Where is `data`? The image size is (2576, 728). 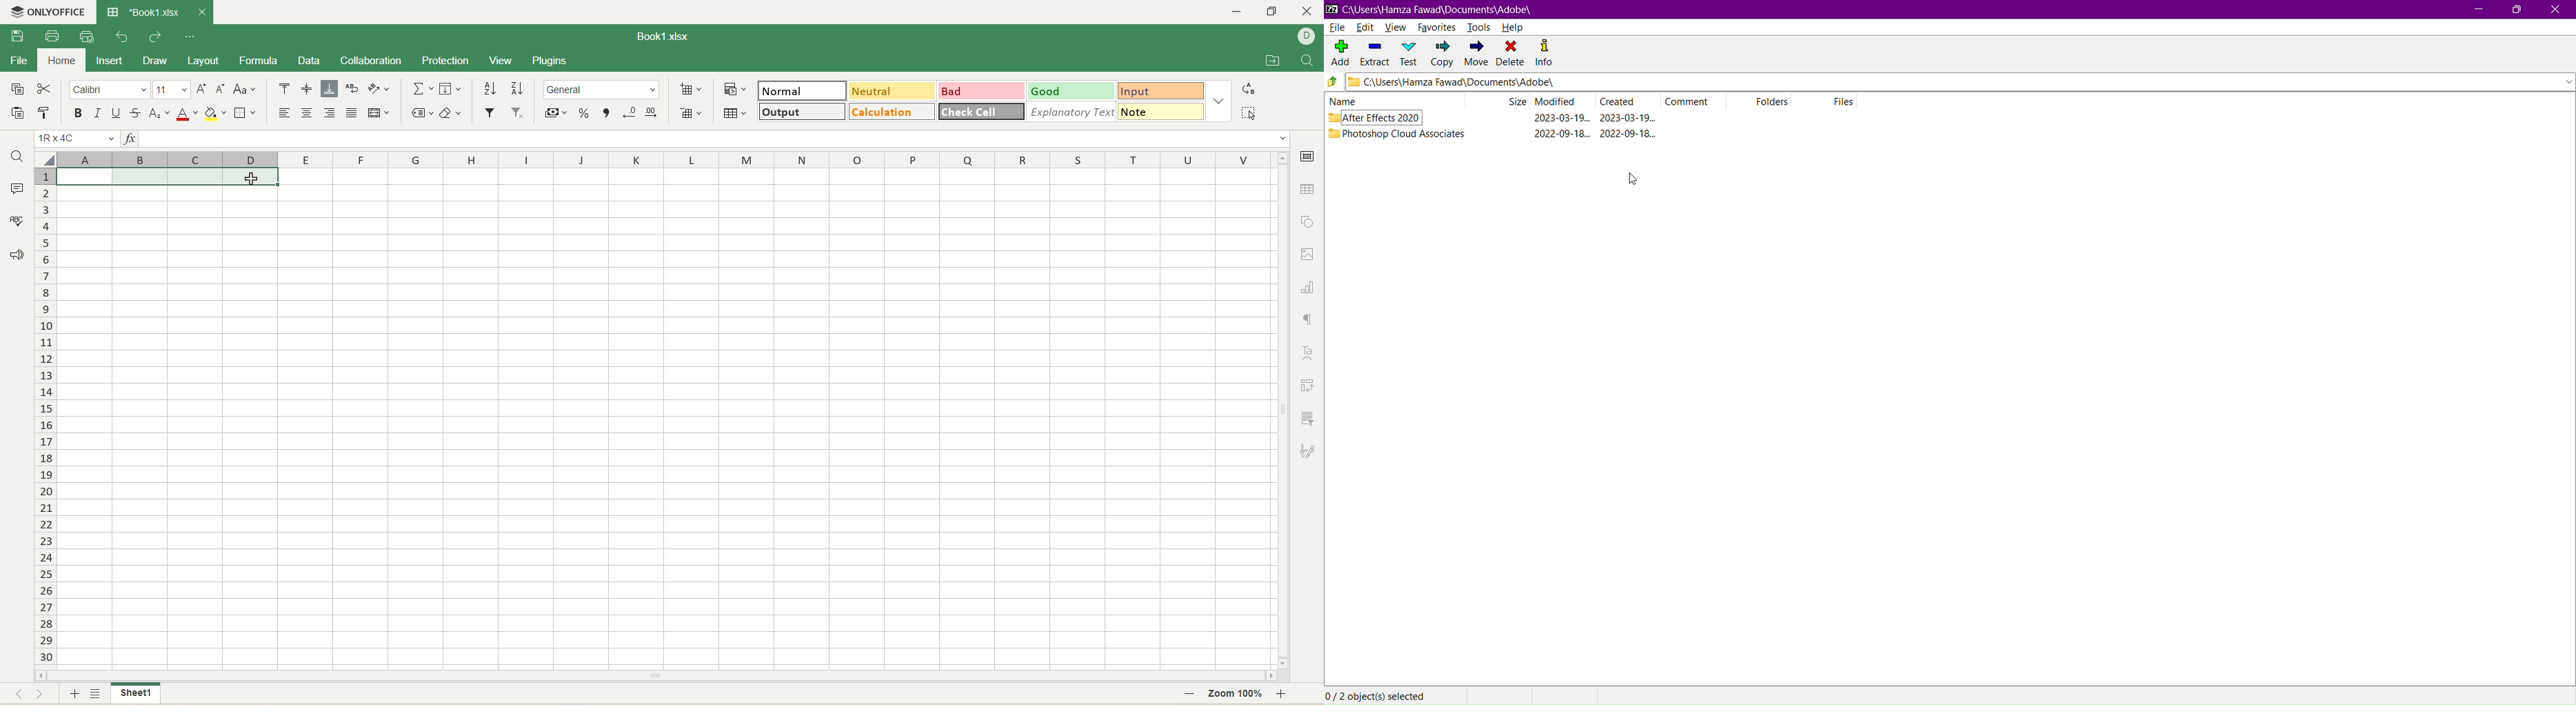 data is located at coordinates (308, 62).